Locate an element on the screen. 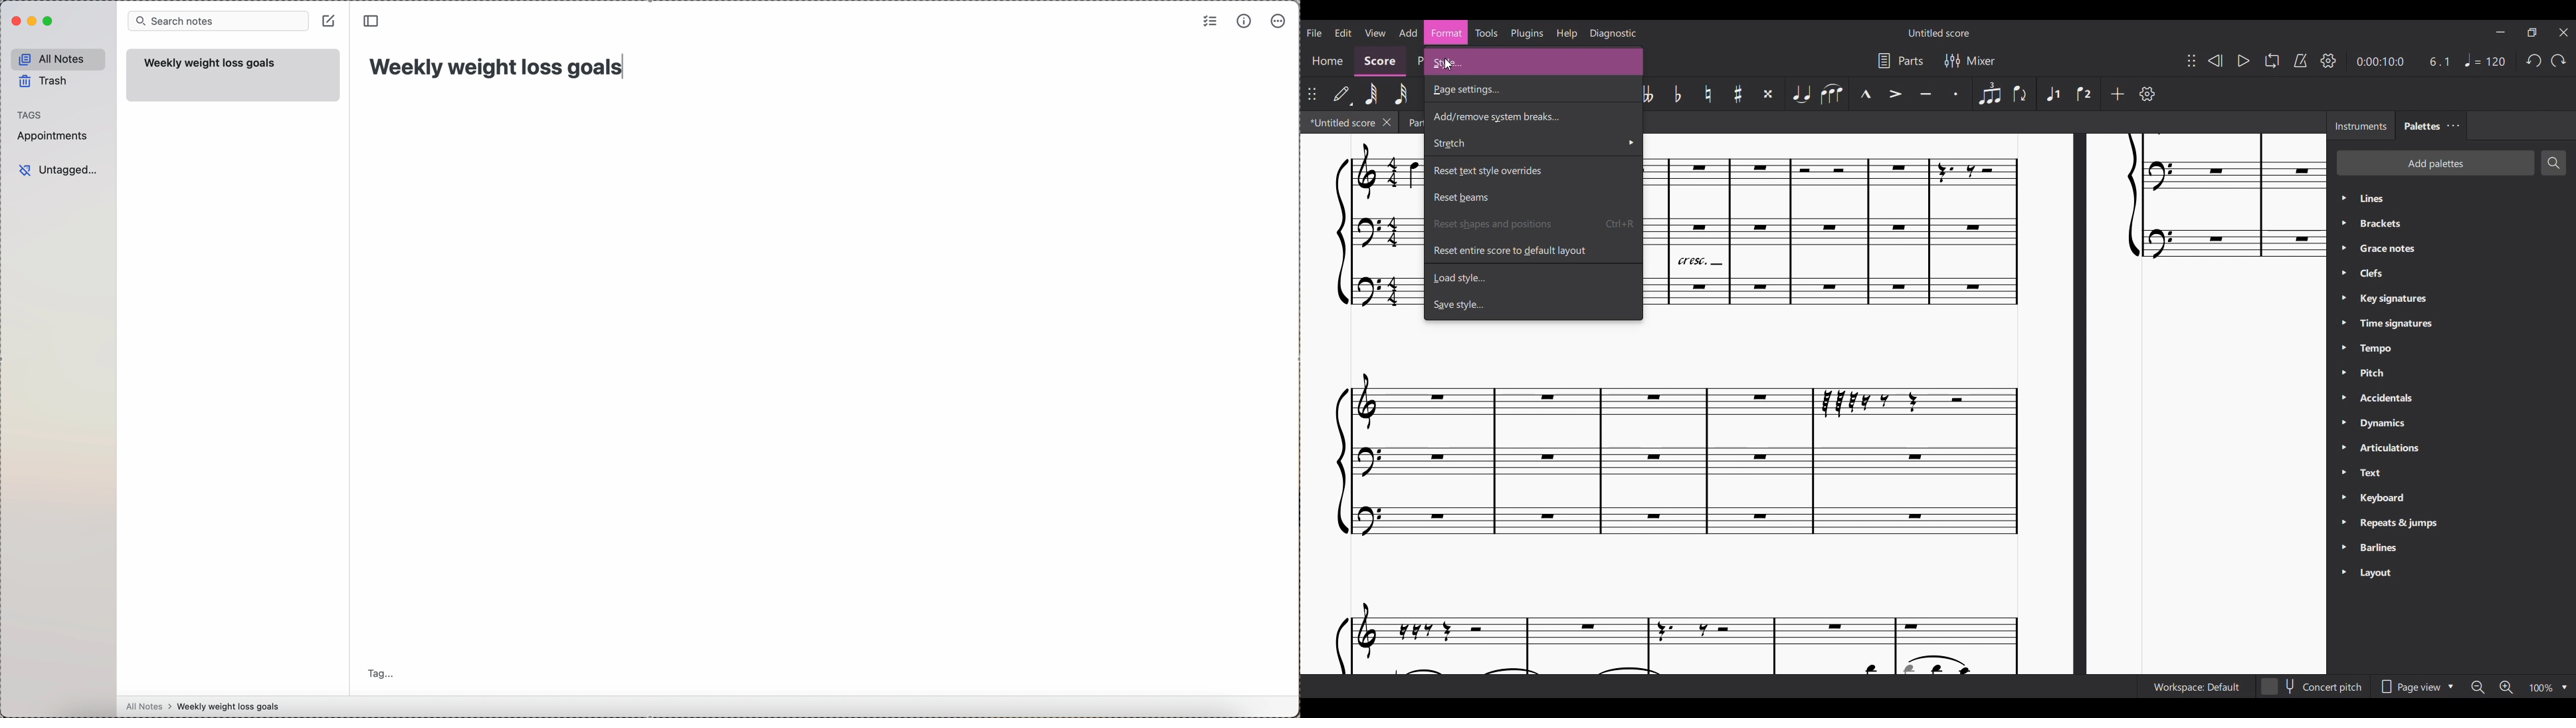 The height and width of the screenshot is (728, 2576). tag is located at coordinates (384, 672).